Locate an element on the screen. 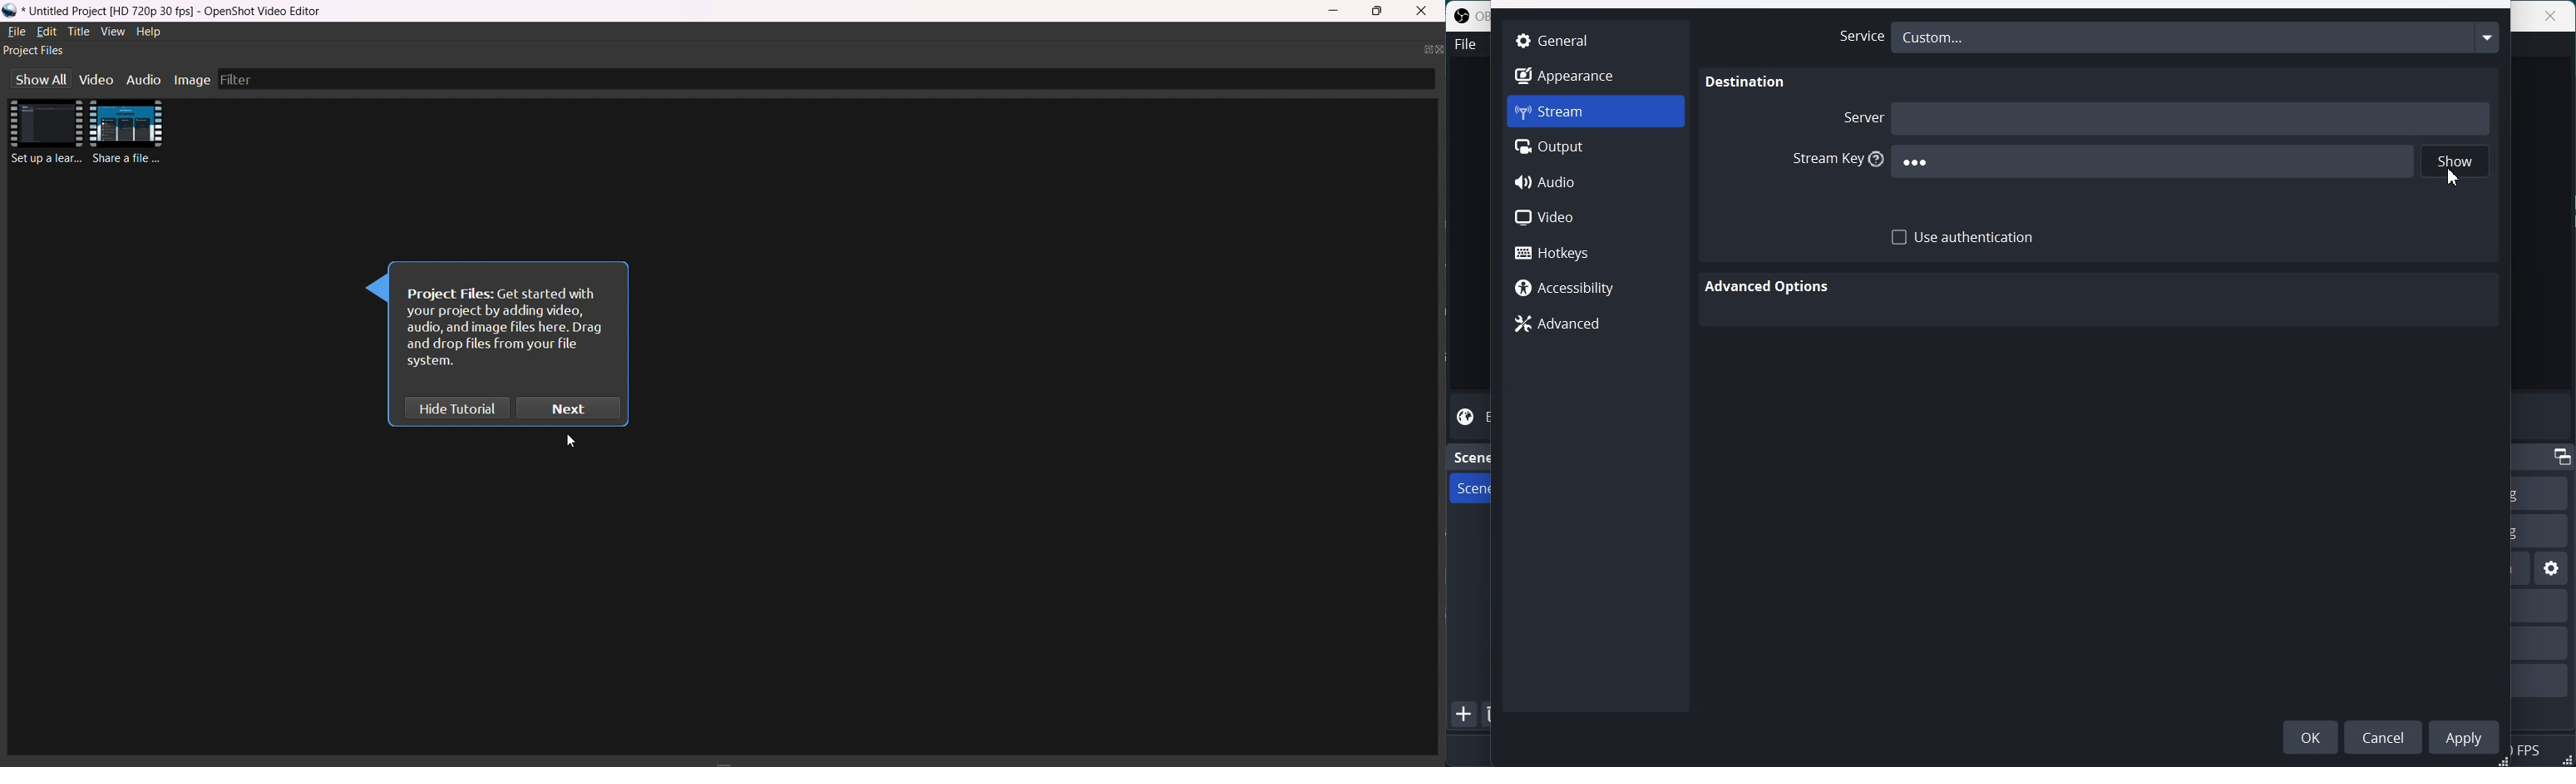 This screenshot has width=2576, height=784. Hotkeys is located at coordinates (1596, 252).